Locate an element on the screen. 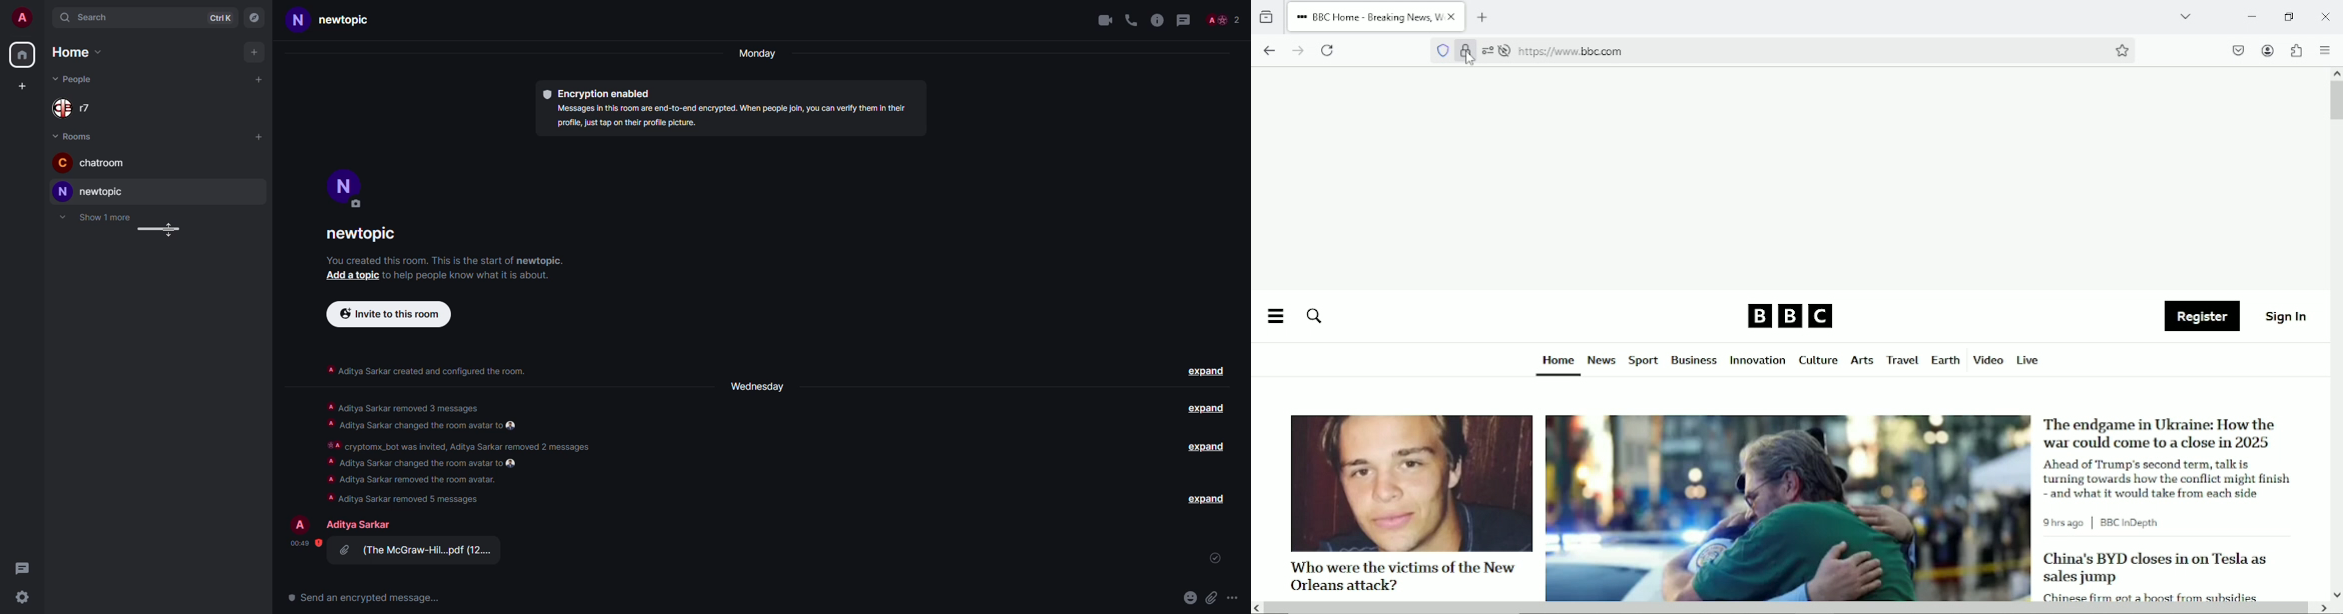  threads is located at coordinates (20, 566).